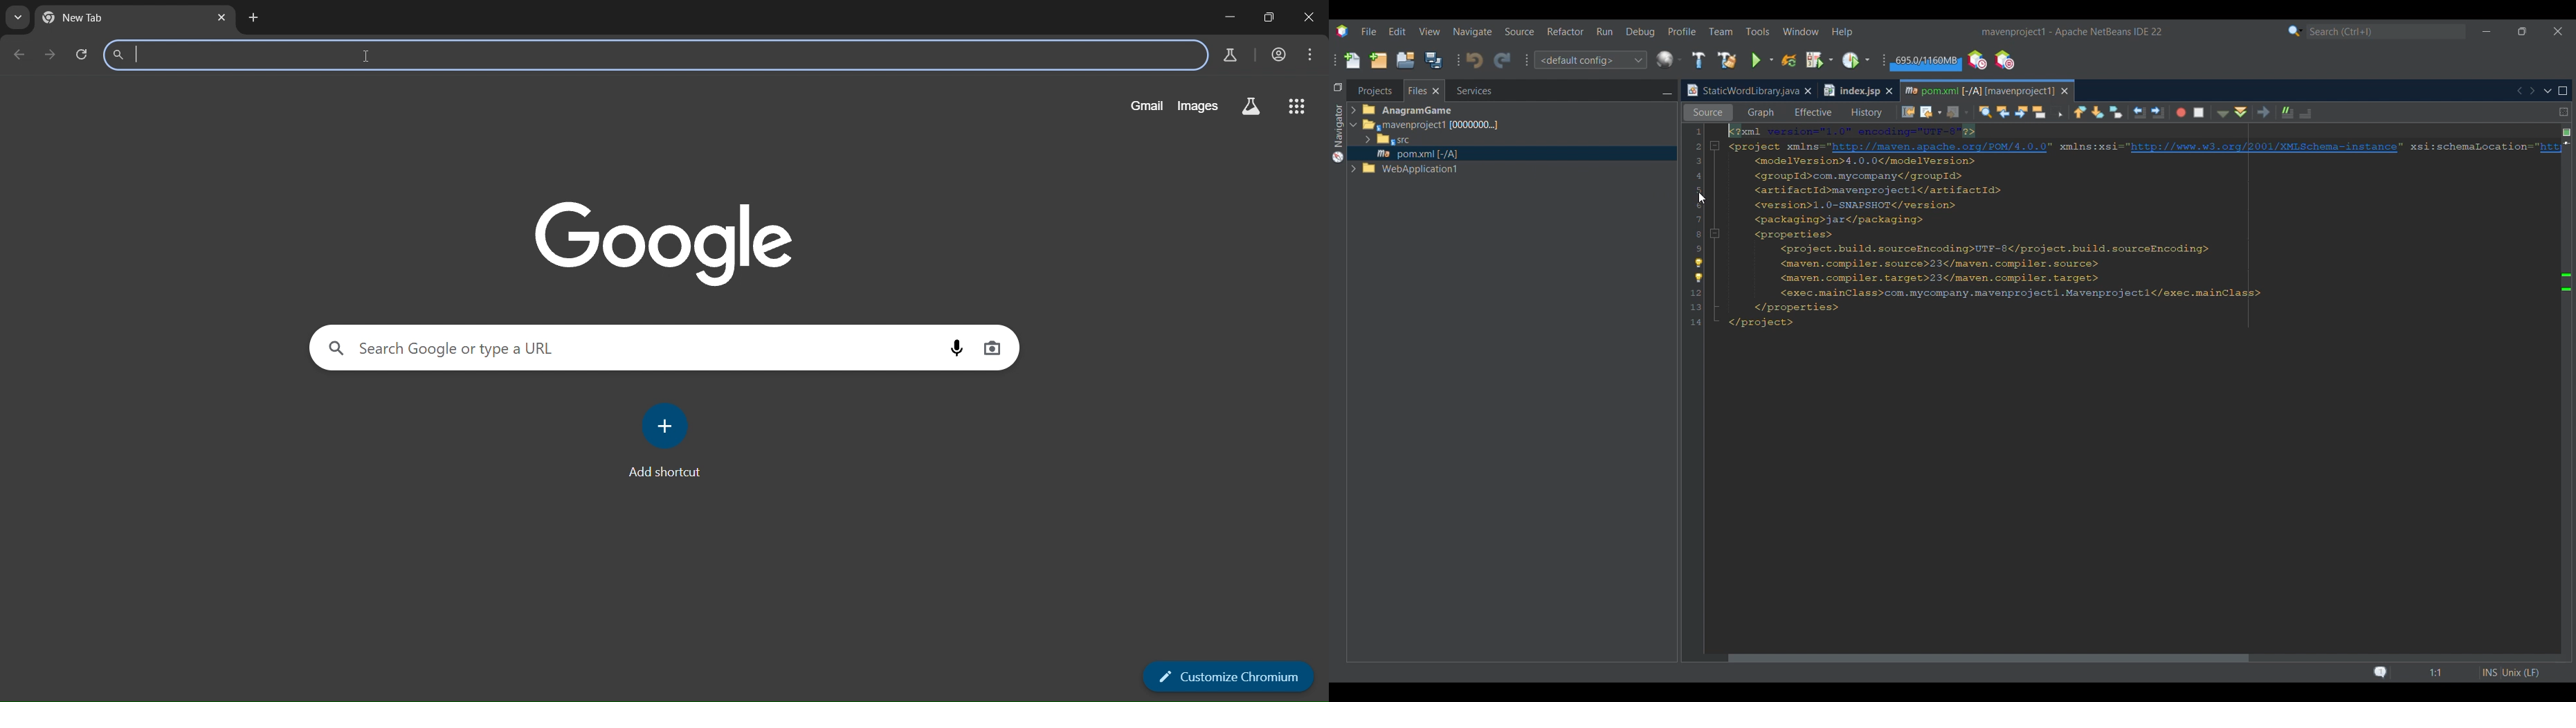 The image size is (2576, 728). Describe the element at coordinates (1309, 19) in the screenshot. I see `close` at that location.